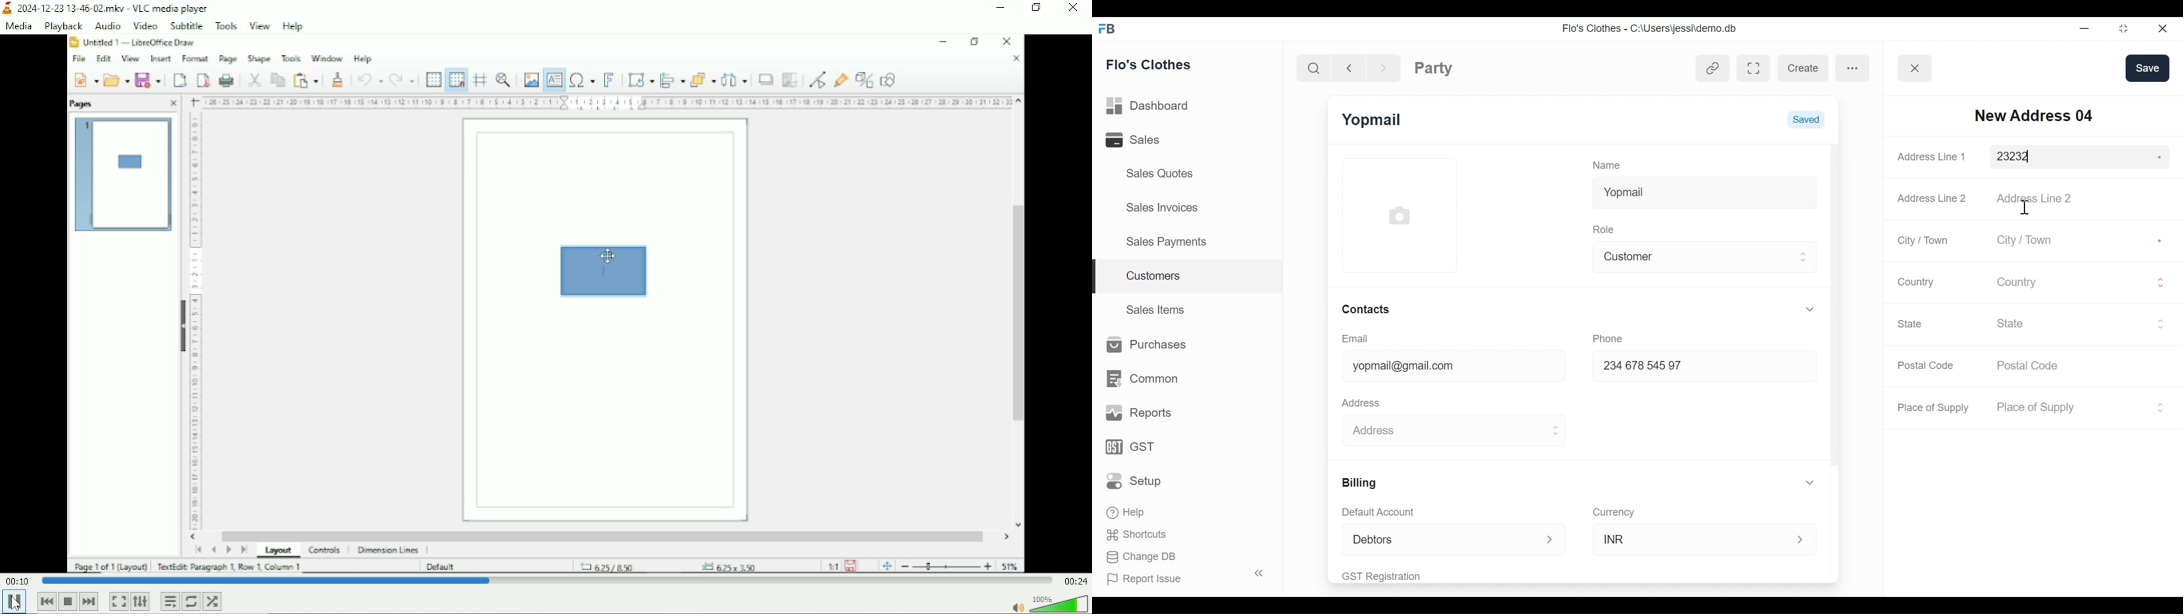  Describe the element at coordinates (1434, 68) in the screenshot. I see `Party` at that location.